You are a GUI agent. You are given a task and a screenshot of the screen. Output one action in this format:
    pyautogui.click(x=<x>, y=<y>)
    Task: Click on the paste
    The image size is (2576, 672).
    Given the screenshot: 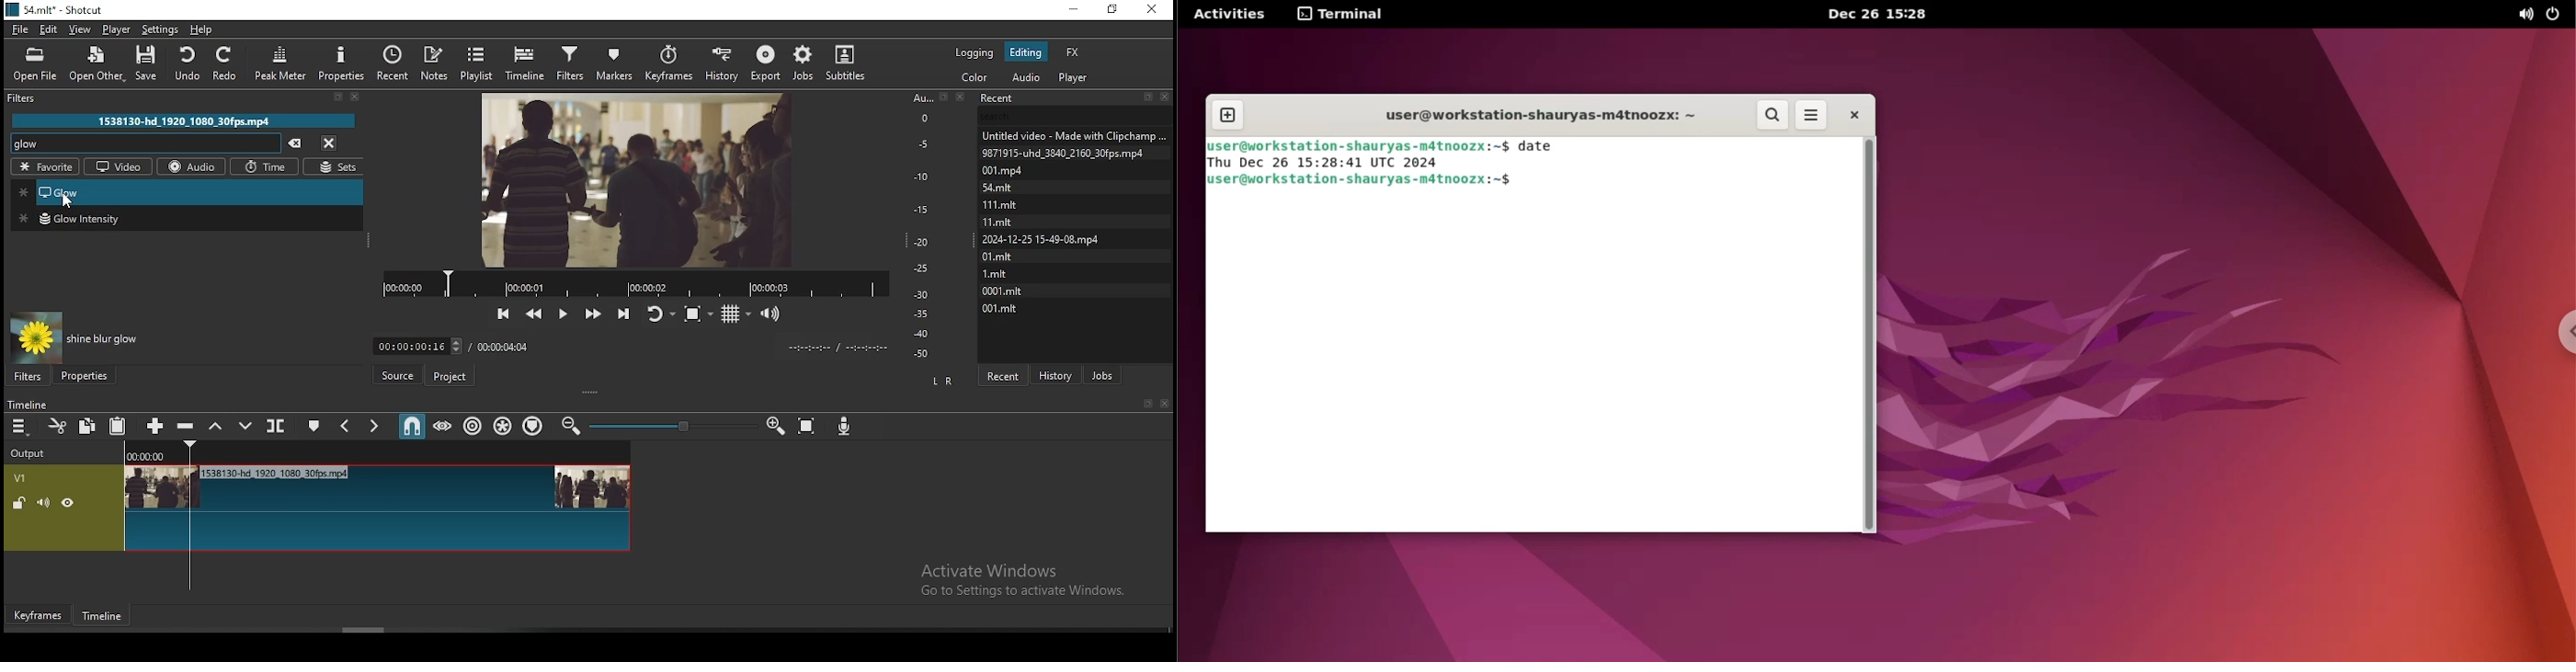 What is the action you would take?
    pyautogui.click(x=119, y=427)
    